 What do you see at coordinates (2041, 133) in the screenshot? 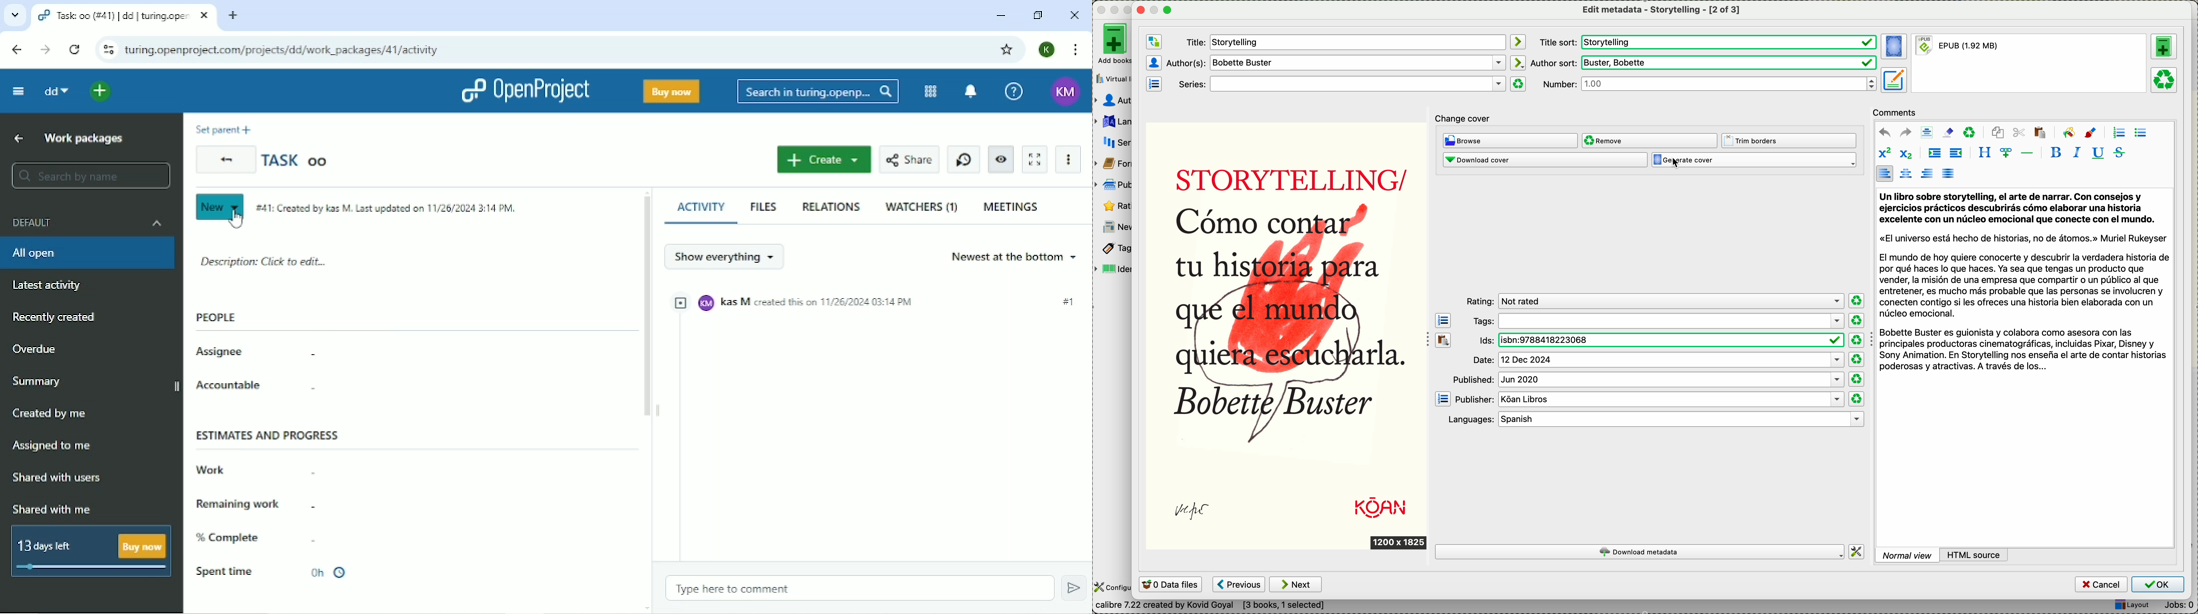
I see `paste` at bounding box center [2041, 133].